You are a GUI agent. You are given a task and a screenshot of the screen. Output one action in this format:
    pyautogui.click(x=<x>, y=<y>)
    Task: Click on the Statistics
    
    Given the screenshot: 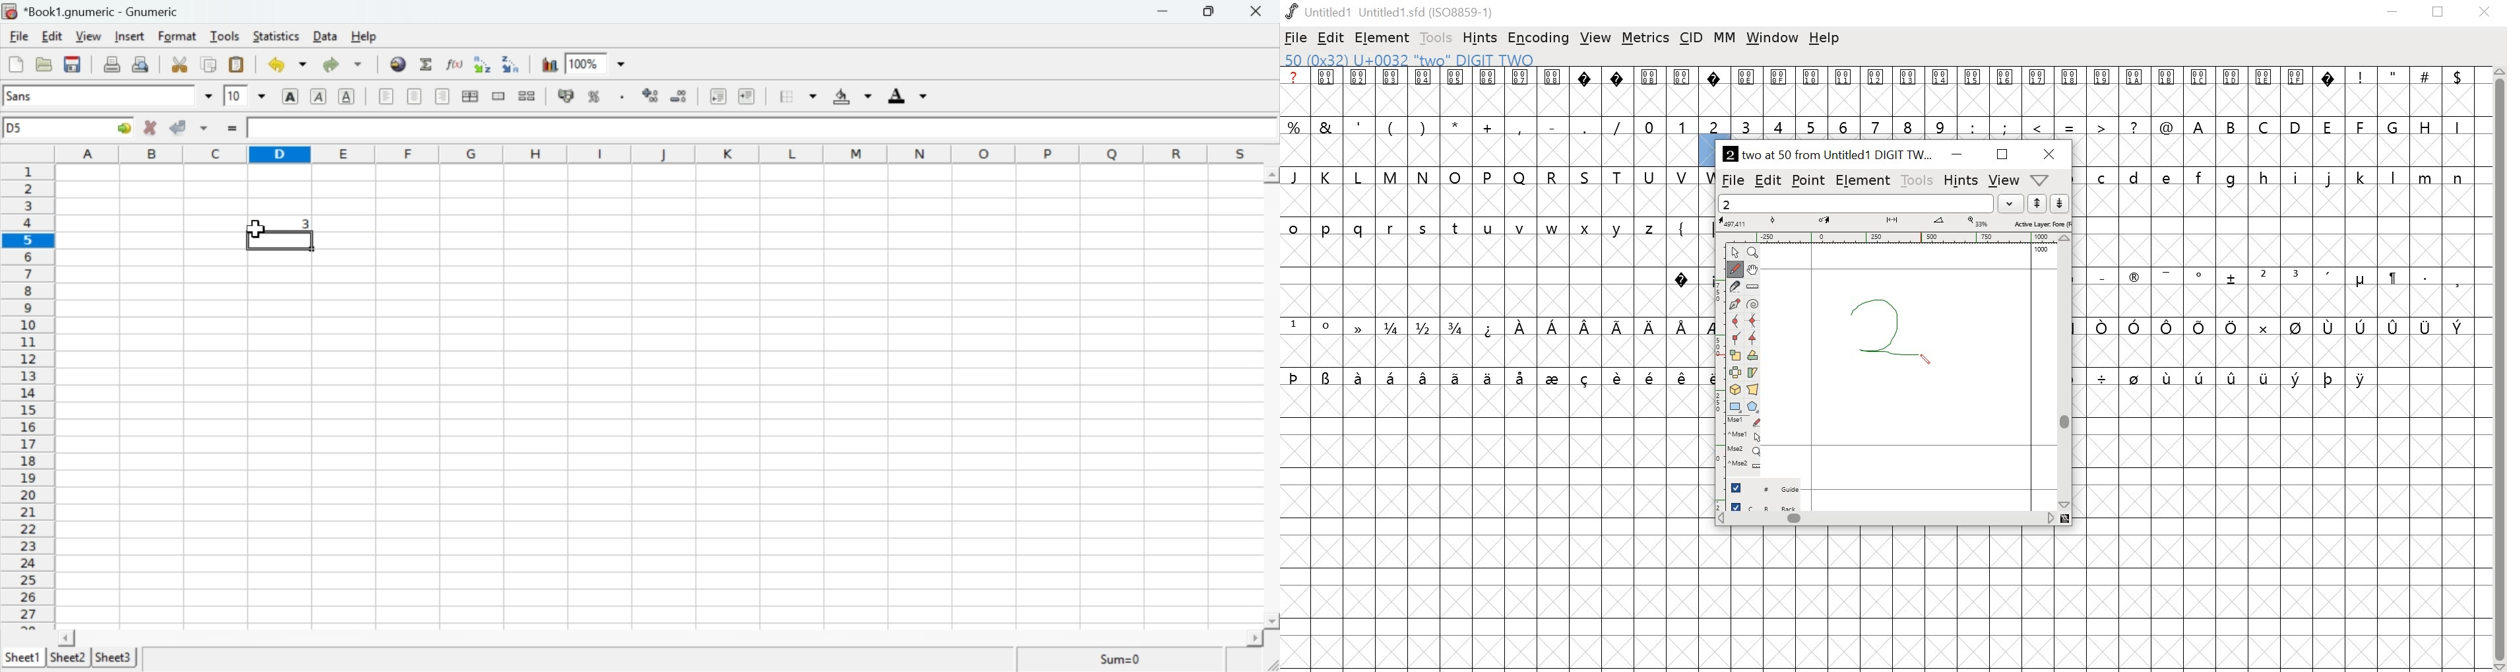 What is the action you would take?
    pyautogui.click(x=279, y=36)
    